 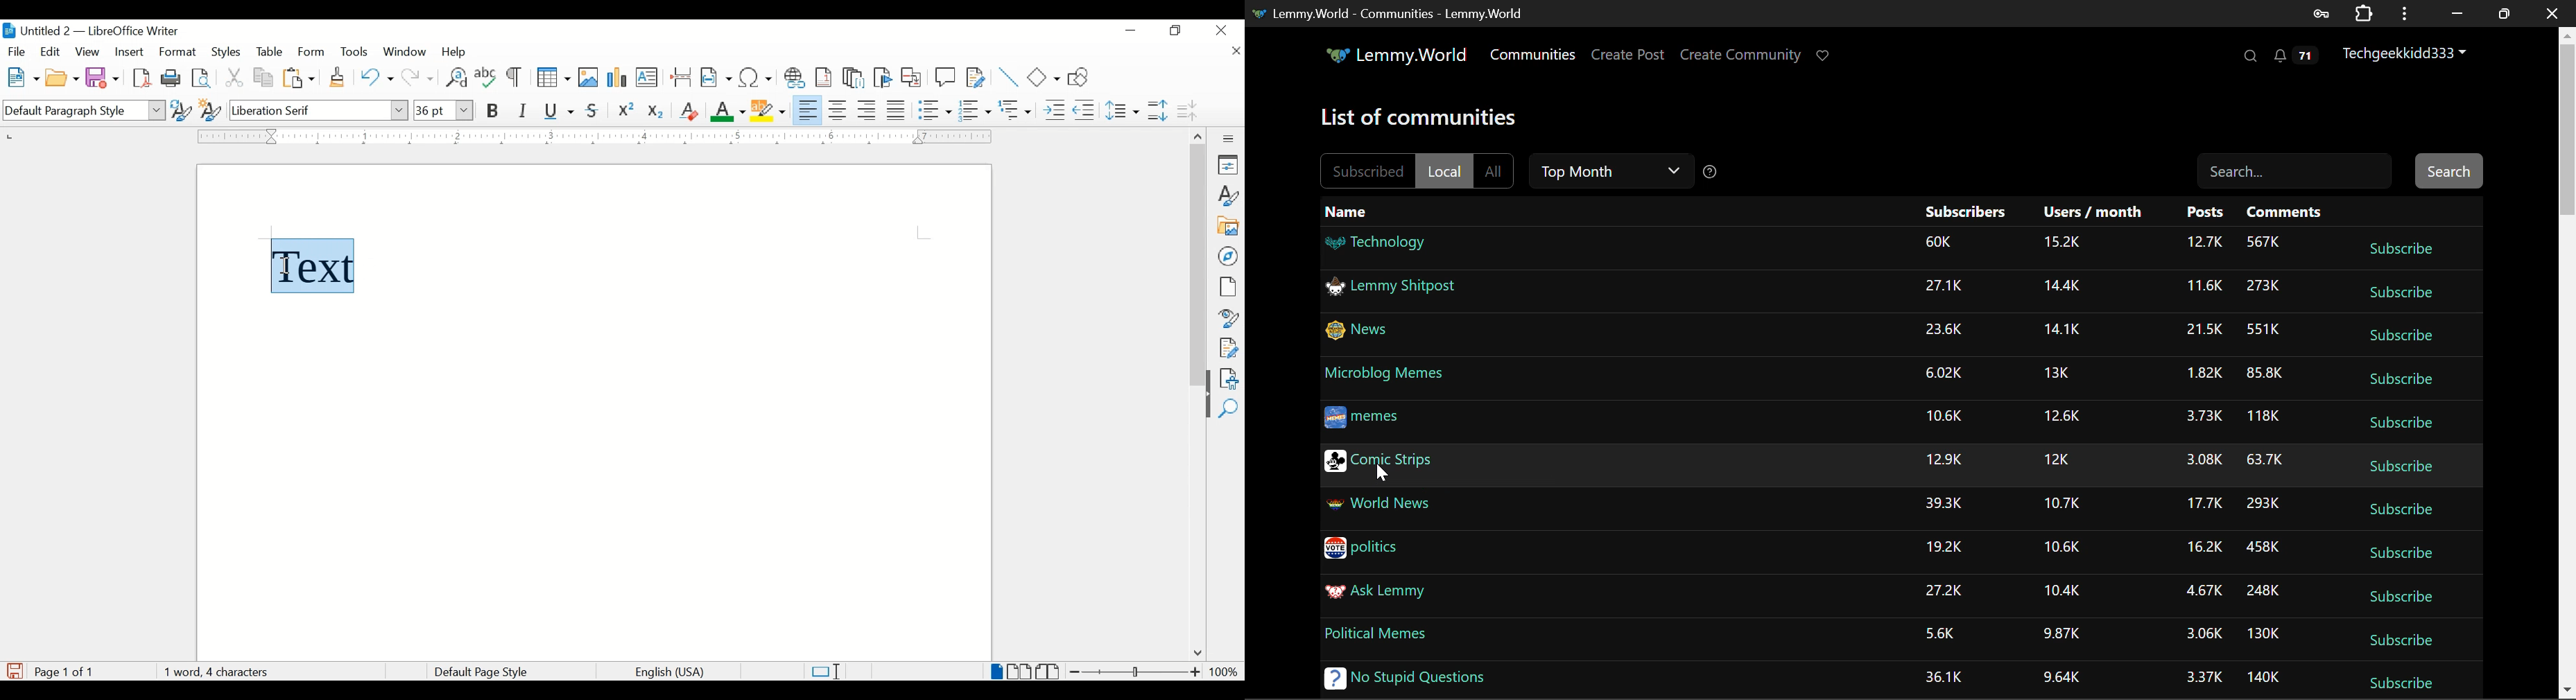 What do you see at coordinates (1158, 110) in the screenshot?
I see `increase paragraph spacing` at bounding box center [1158, 110].